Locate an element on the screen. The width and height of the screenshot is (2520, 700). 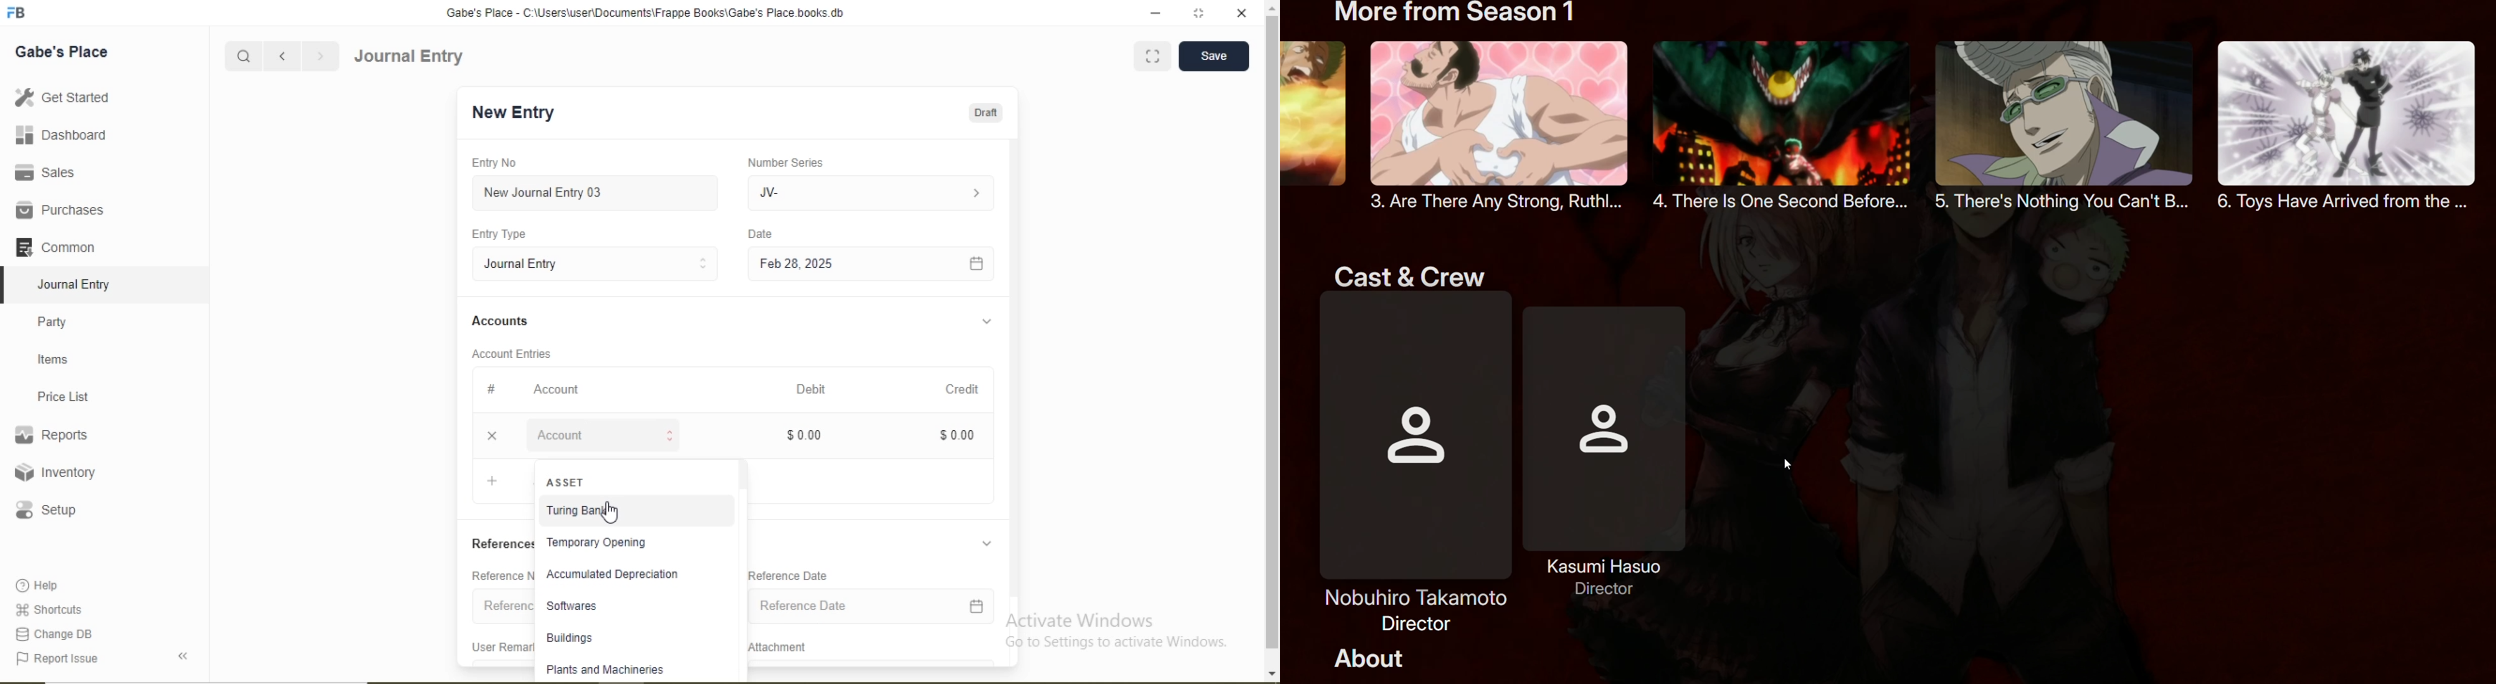
‘Gabe's Place - C:\Users\useriDocuments\Frappe Books\Gabe's Place books db is located at coordinates (652, 13).